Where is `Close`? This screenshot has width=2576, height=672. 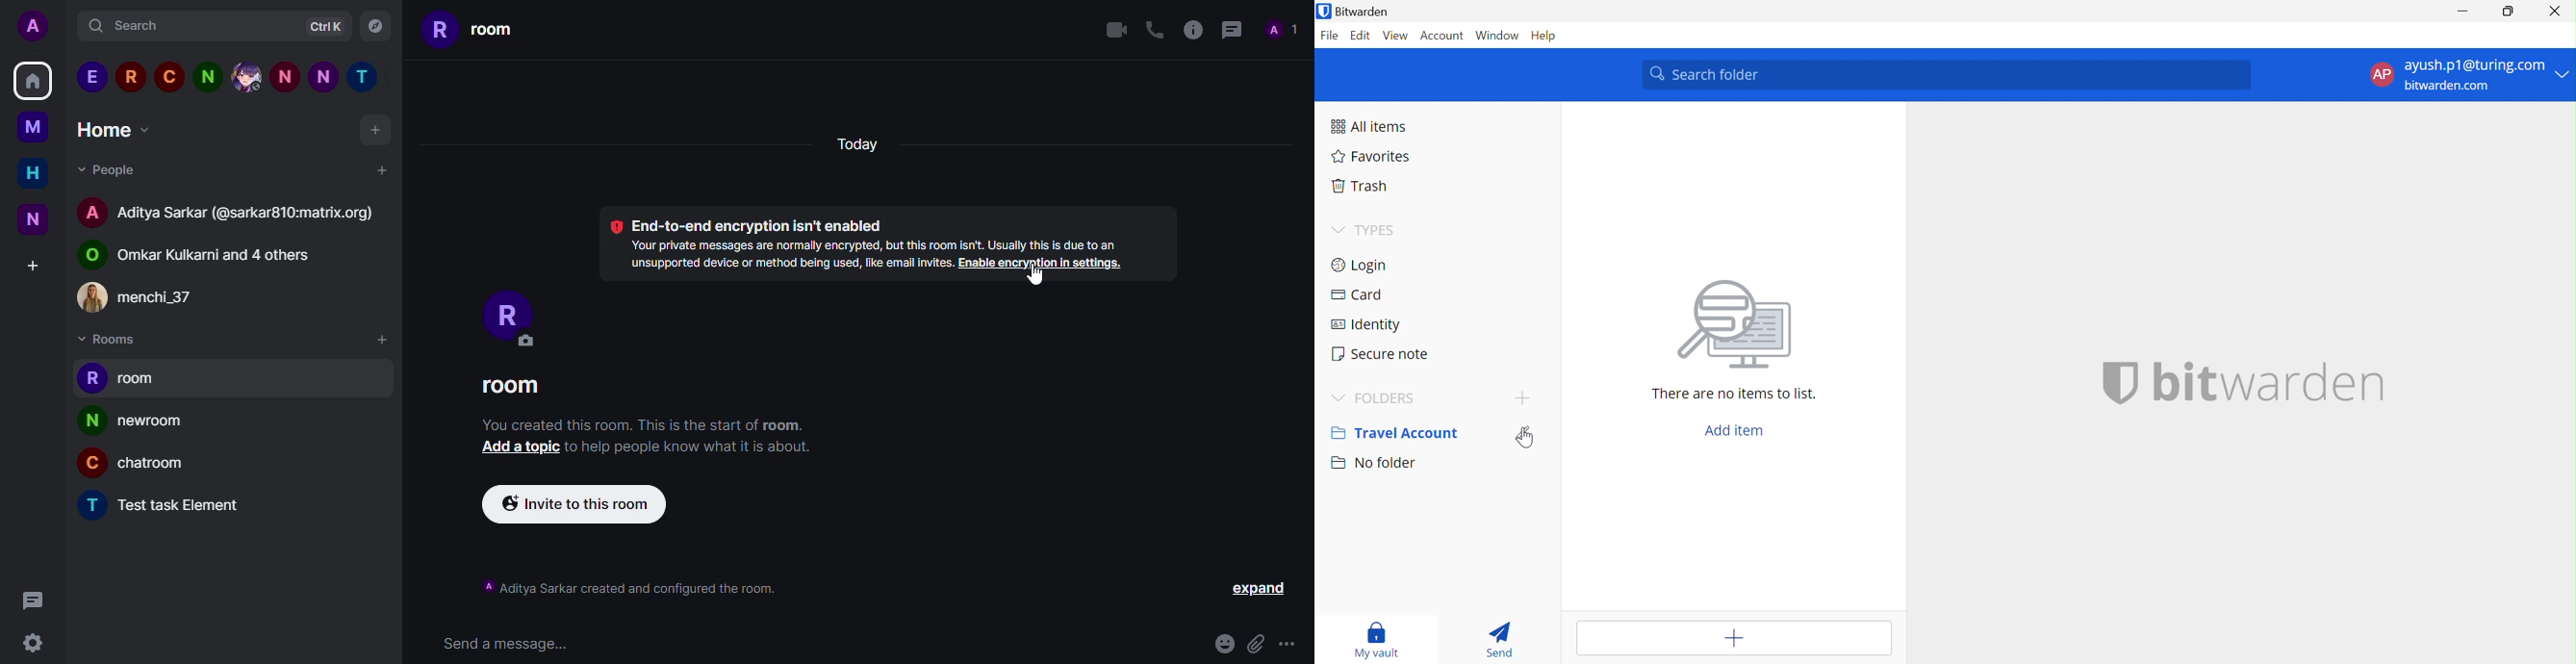 Close is located at coordinates (2555, 11).